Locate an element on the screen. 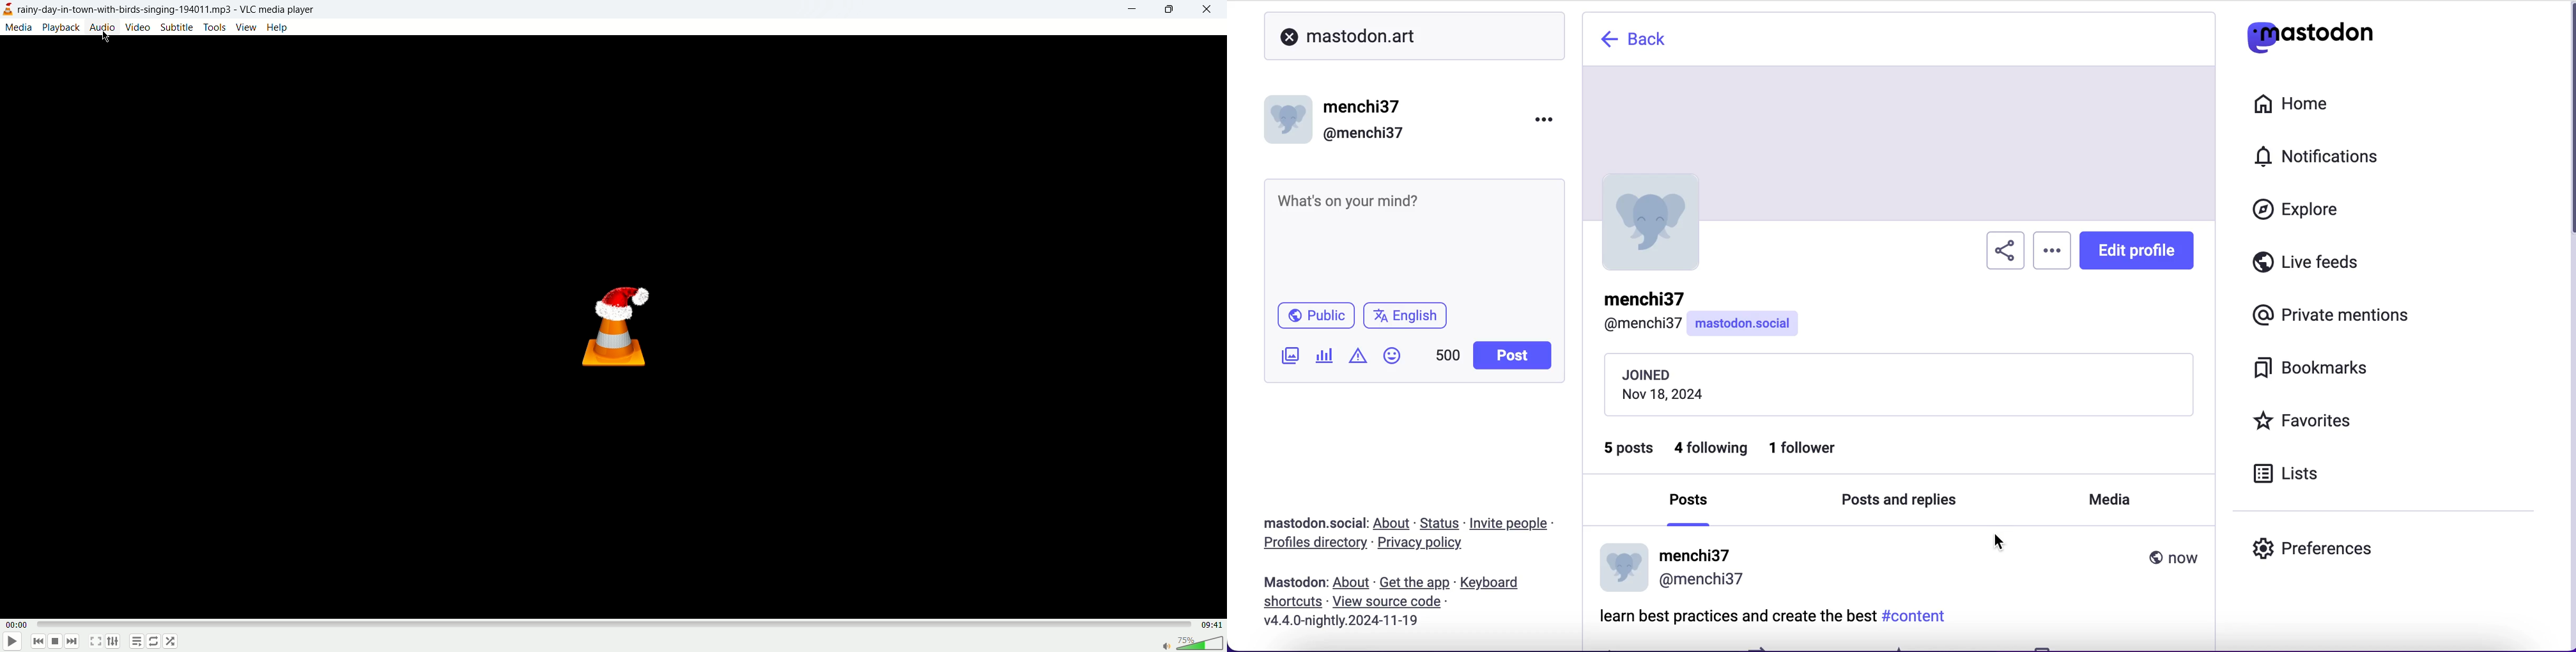 Image resolution: width=2576 pixels, height=672 pixels. home is located at coordinates (2305, 105).